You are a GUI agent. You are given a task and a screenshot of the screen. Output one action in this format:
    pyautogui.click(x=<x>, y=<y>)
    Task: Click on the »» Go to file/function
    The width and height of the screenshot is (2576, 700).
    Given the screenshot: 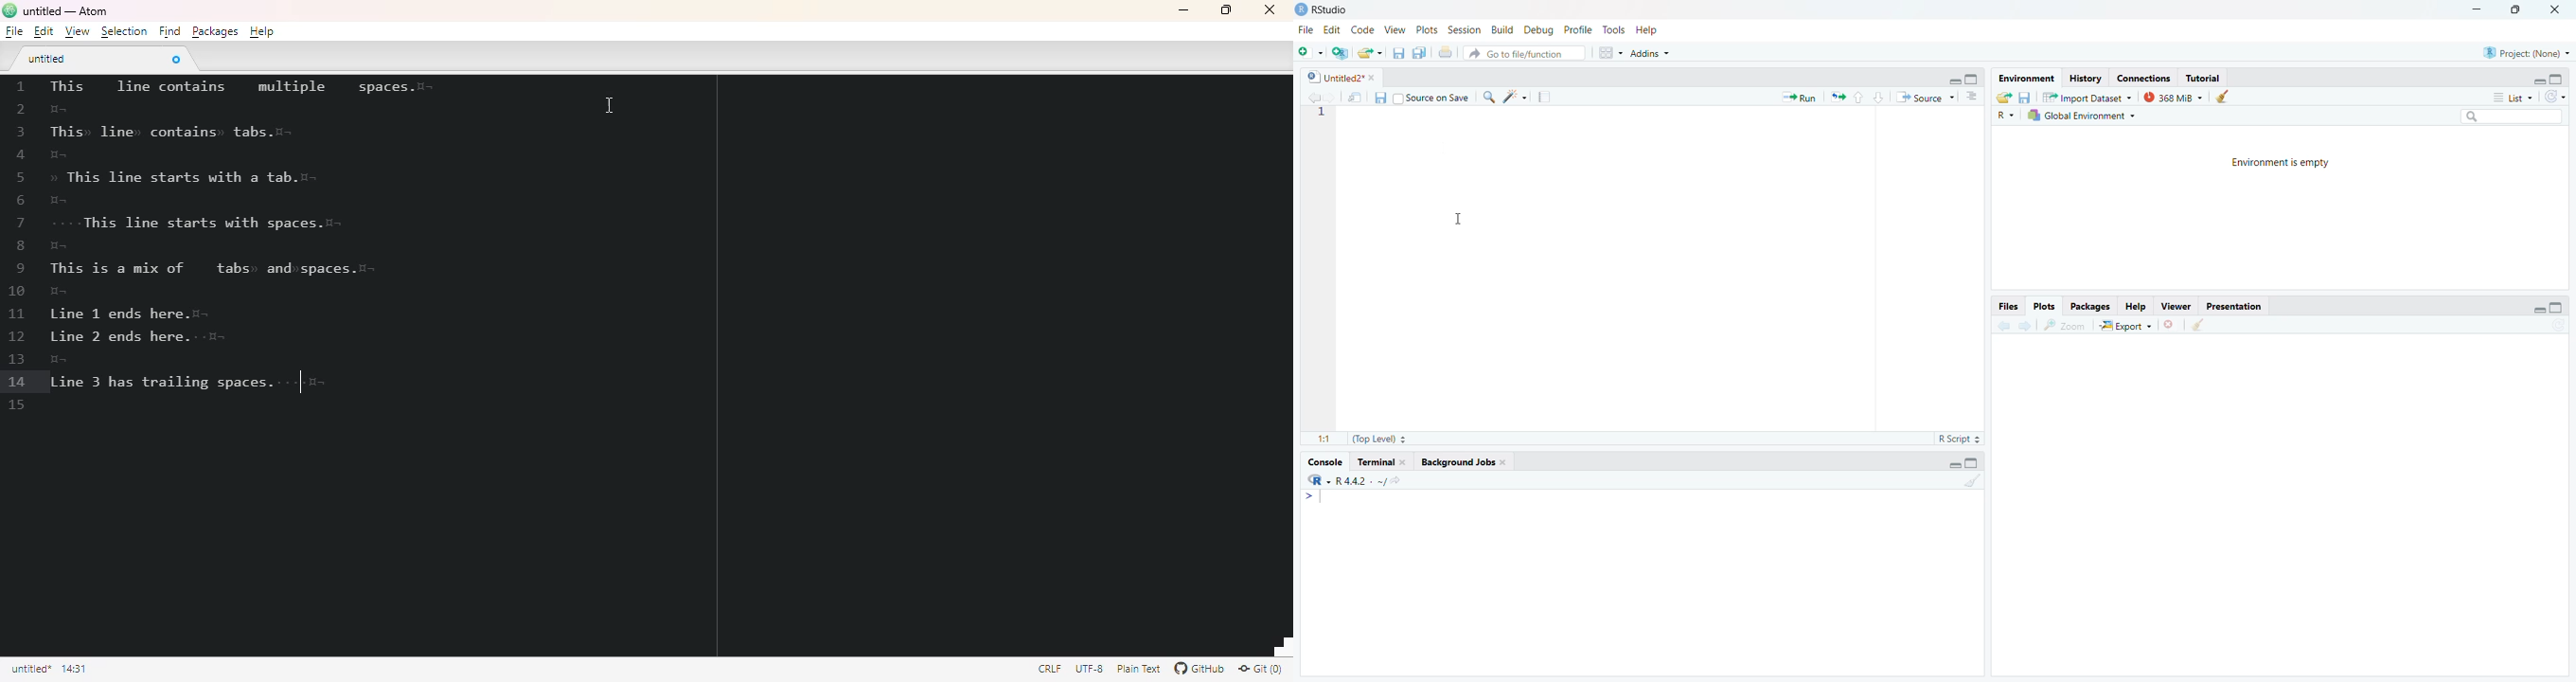 What is the action you would take?
    pyautogui.click(x=1528, y=55)
    